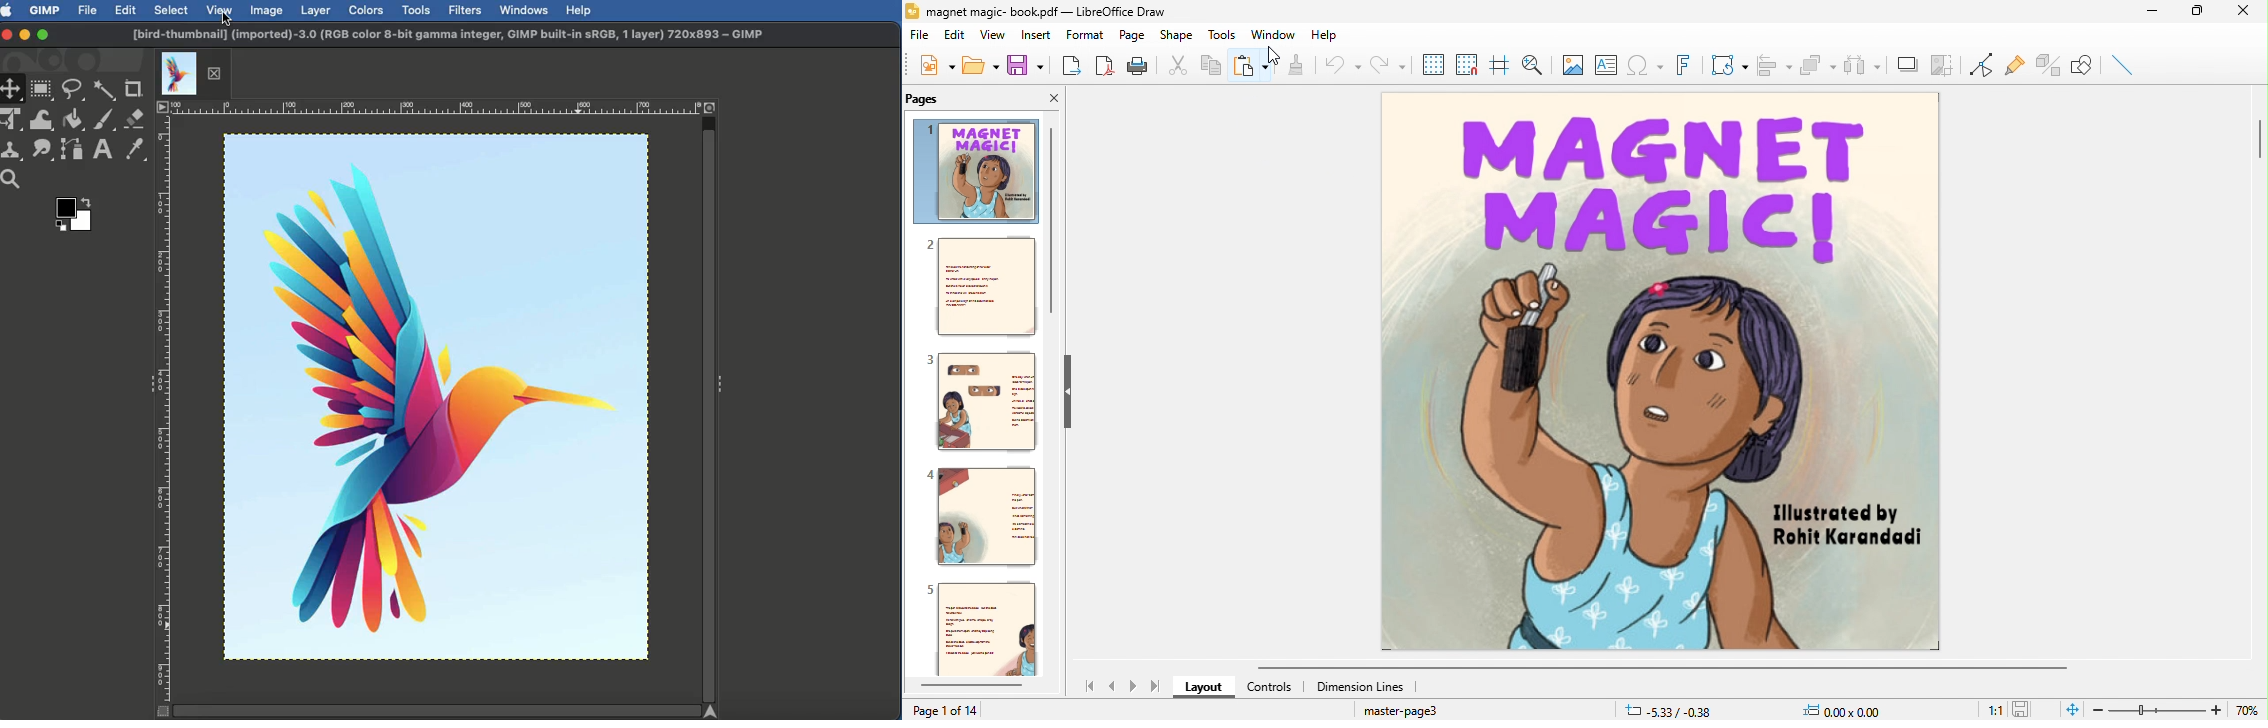  I want to click on shadow, so click(1905, 63).